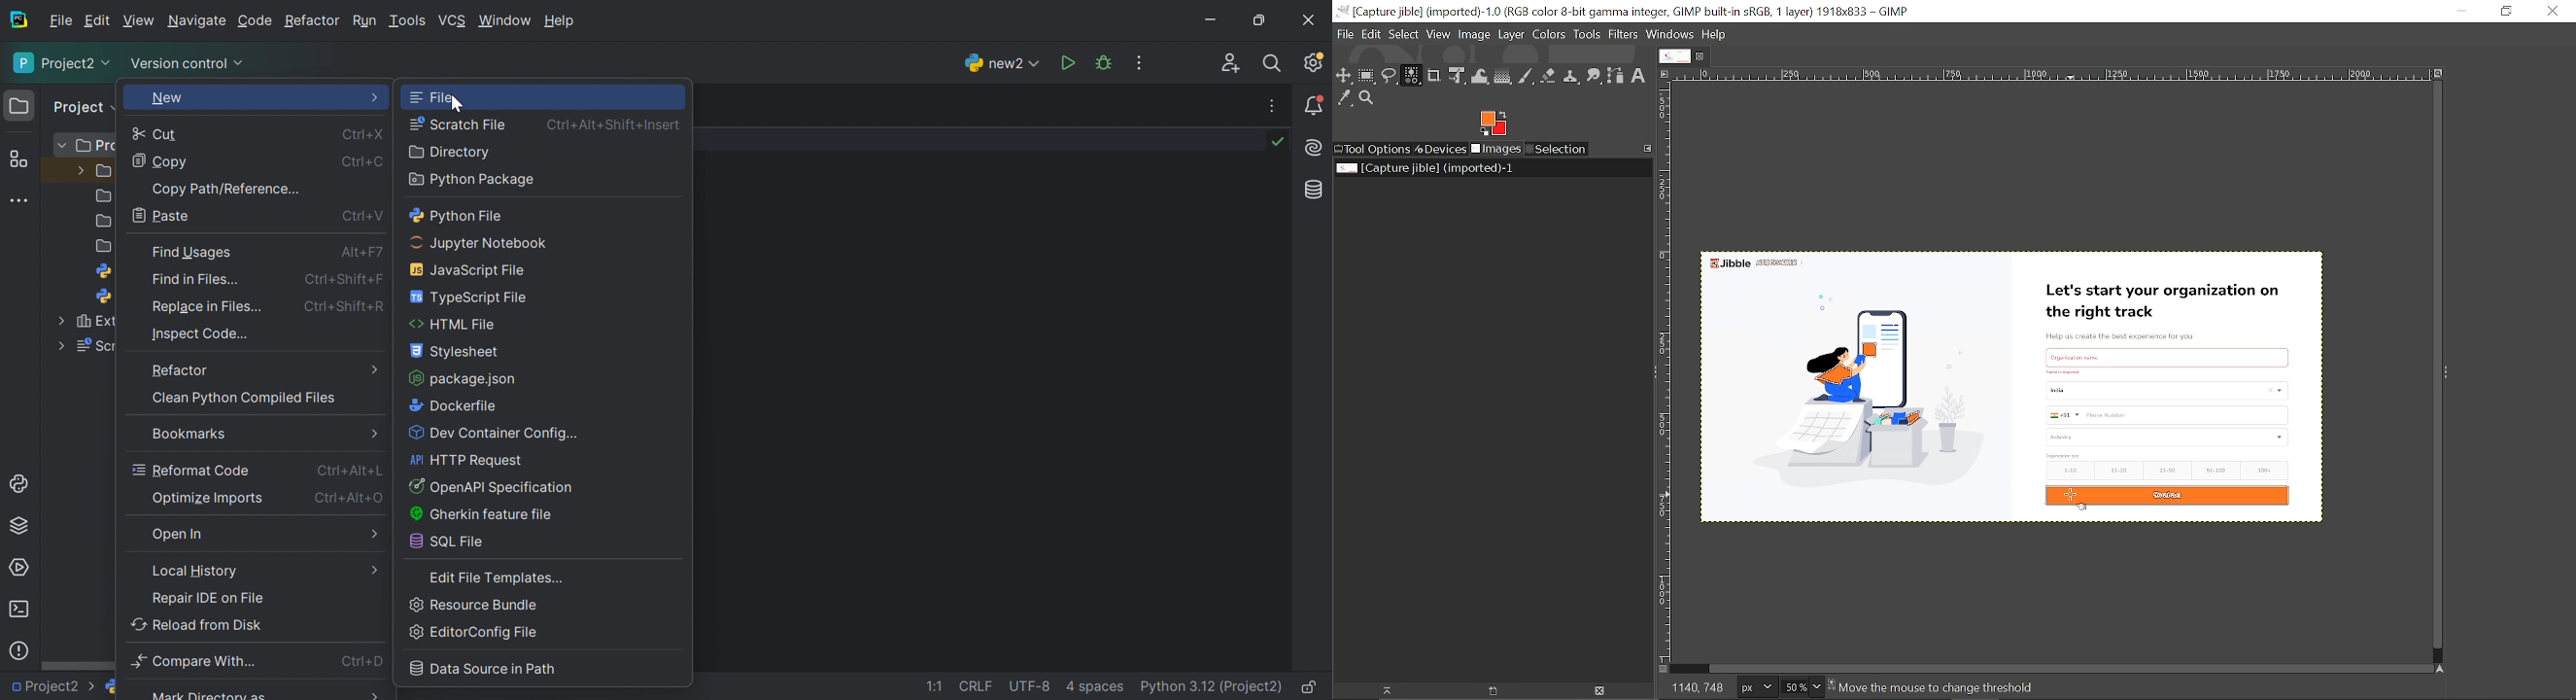  What do you see at coordinates (458, 216) in the screenshot?
I see `Python file` at bounding box center [458, 216].